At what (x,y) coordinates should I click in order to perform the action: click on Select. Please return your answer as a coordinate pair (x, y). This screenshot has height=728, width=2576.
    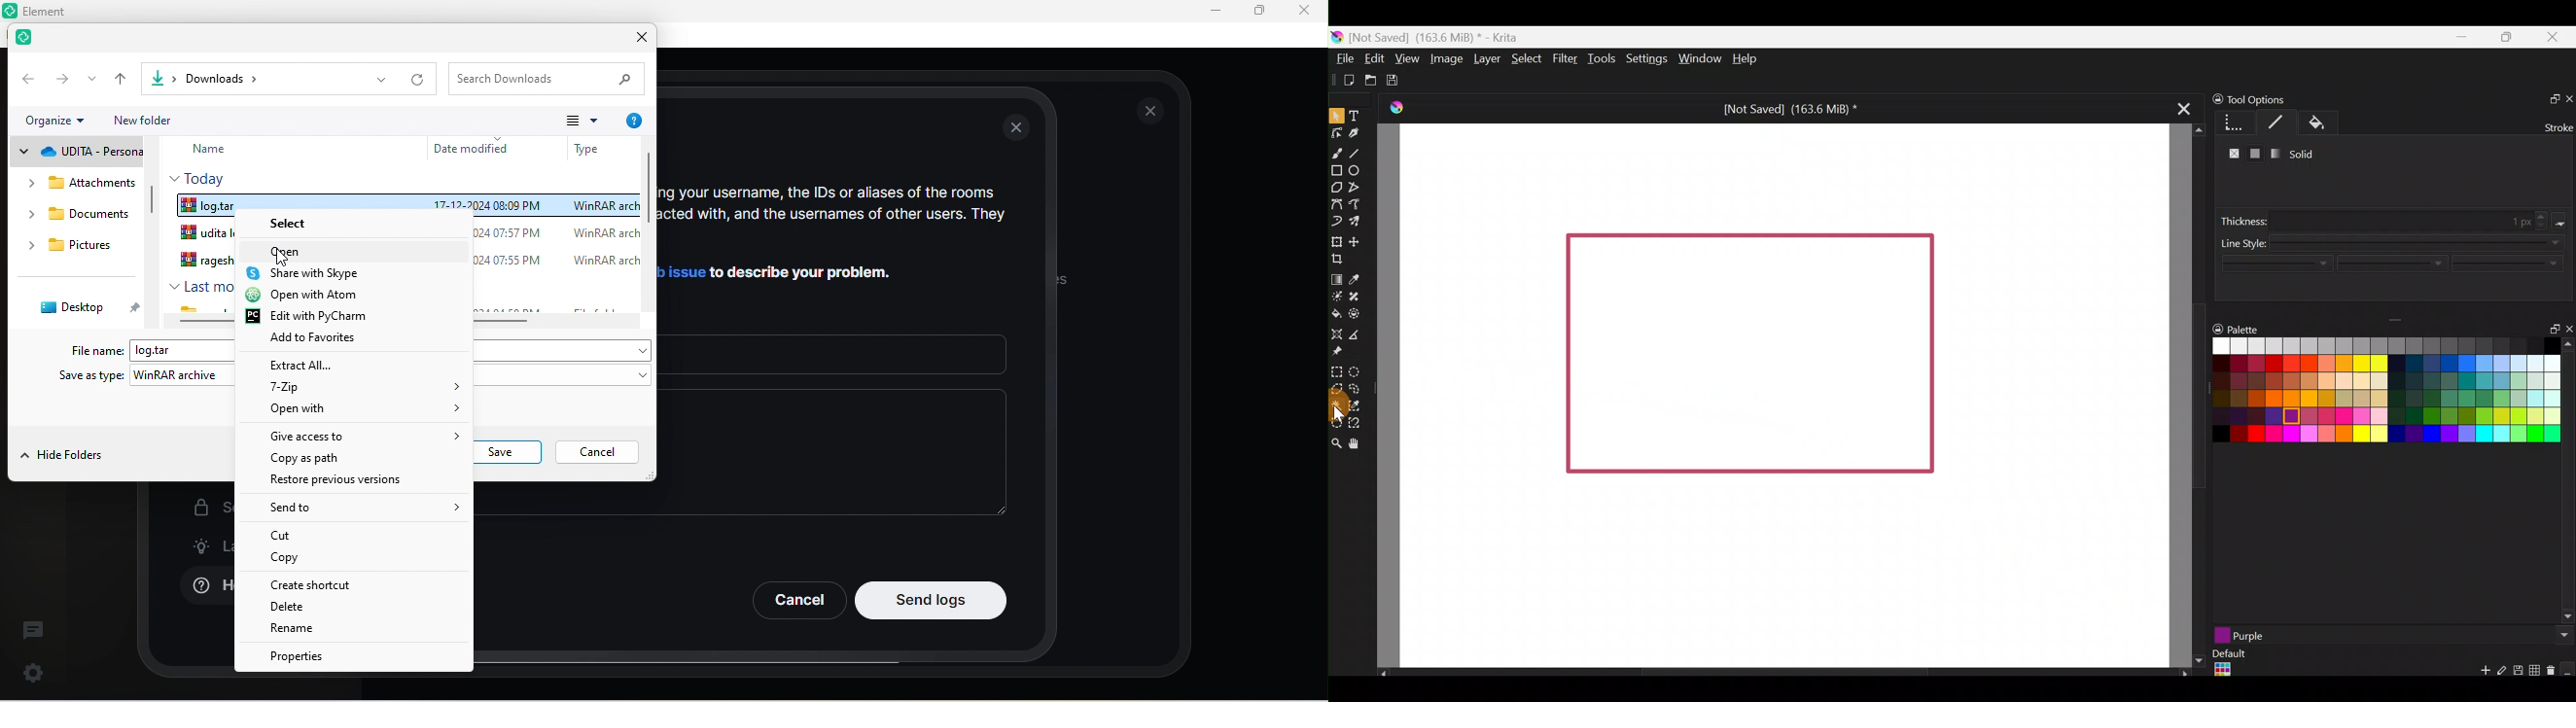
    Looking at the image, I should click on (1525, 58).